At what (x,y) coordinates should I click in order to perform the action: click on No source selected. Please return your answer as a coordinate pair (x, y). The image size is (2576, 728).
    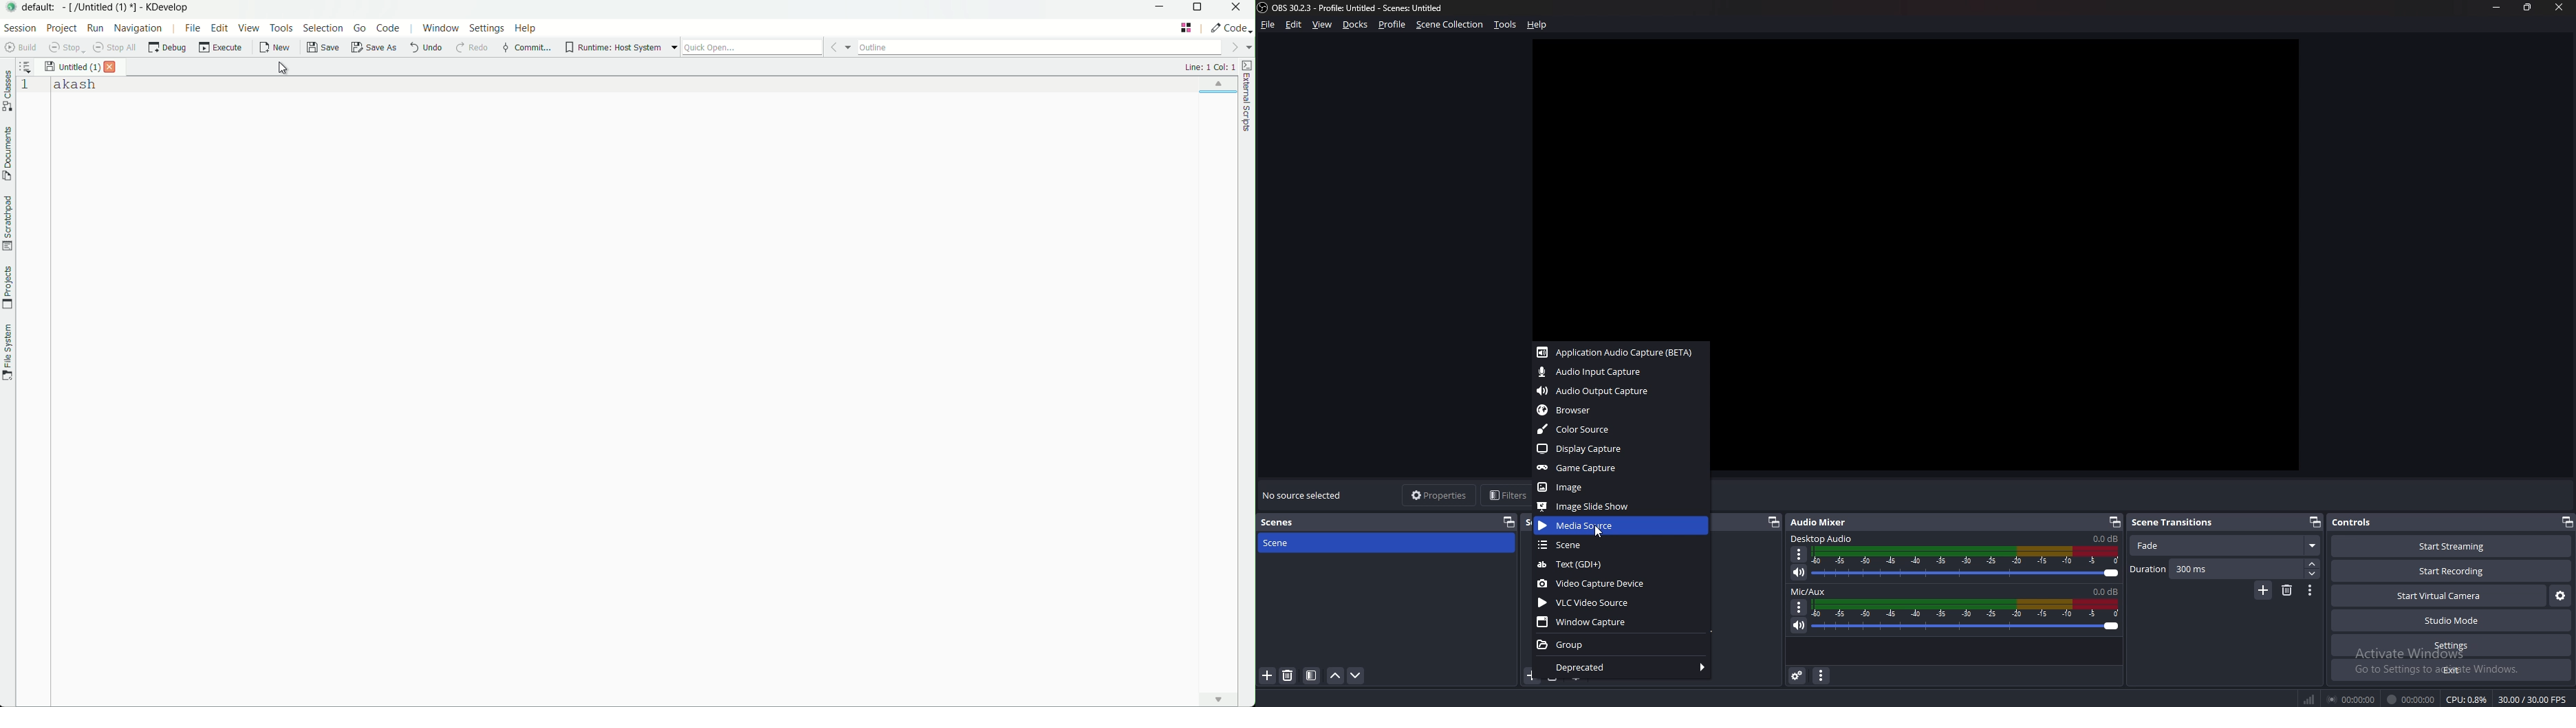
    Looking at the image, I should click on (1306, 495).